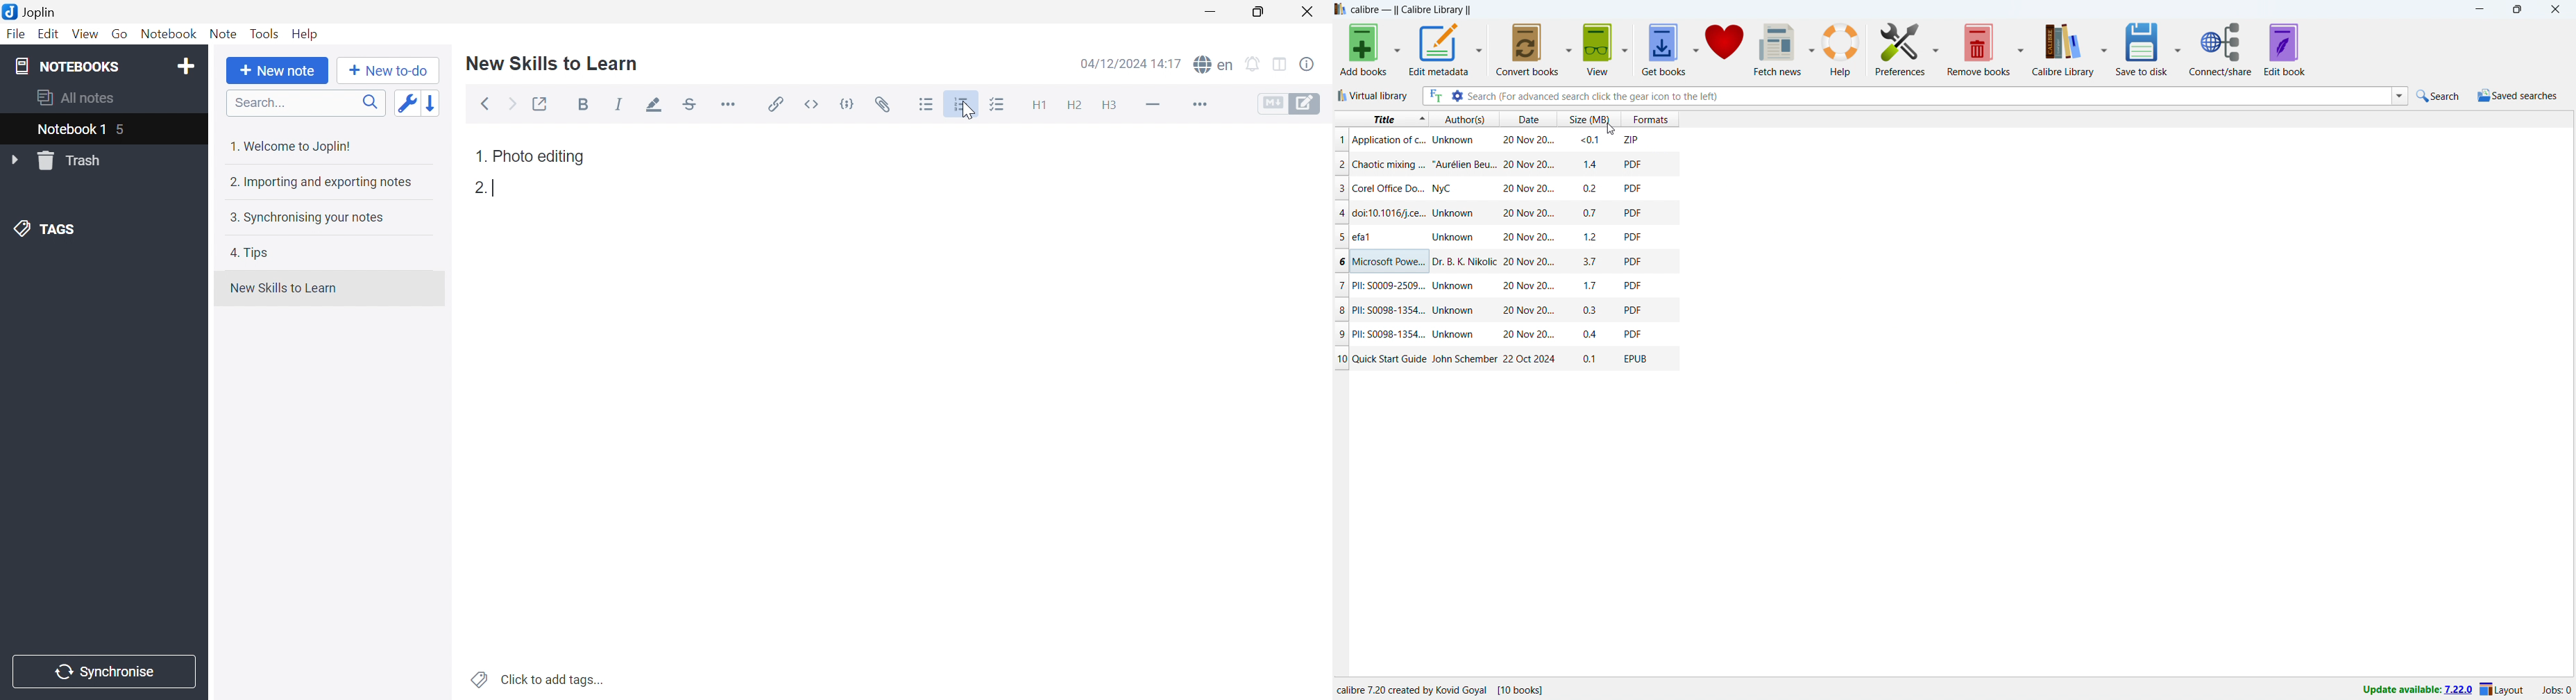 This screenshot has height=700, width=2576. Describe the element at coordinates (1529, 285) in the screenshot. I see `date` at that location.